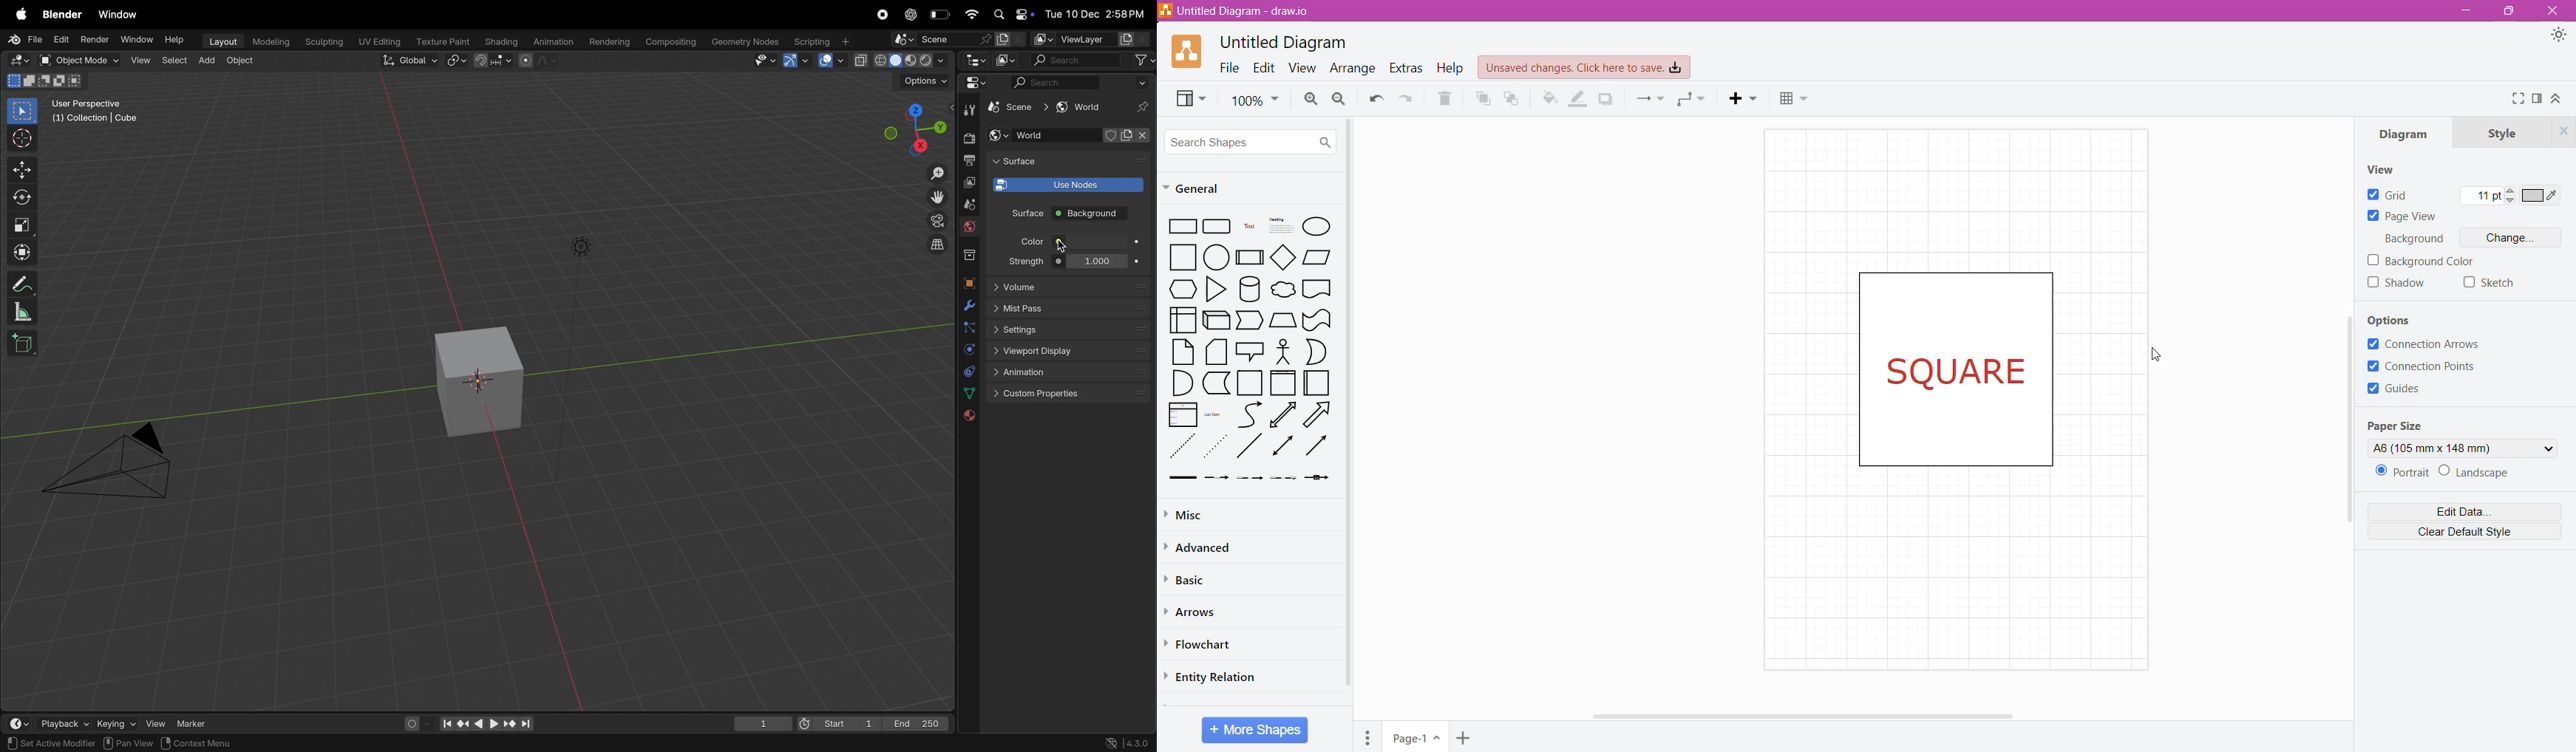  Describe the element at coordinates (935, 221) in the screenshot. I see `camera` at that location.